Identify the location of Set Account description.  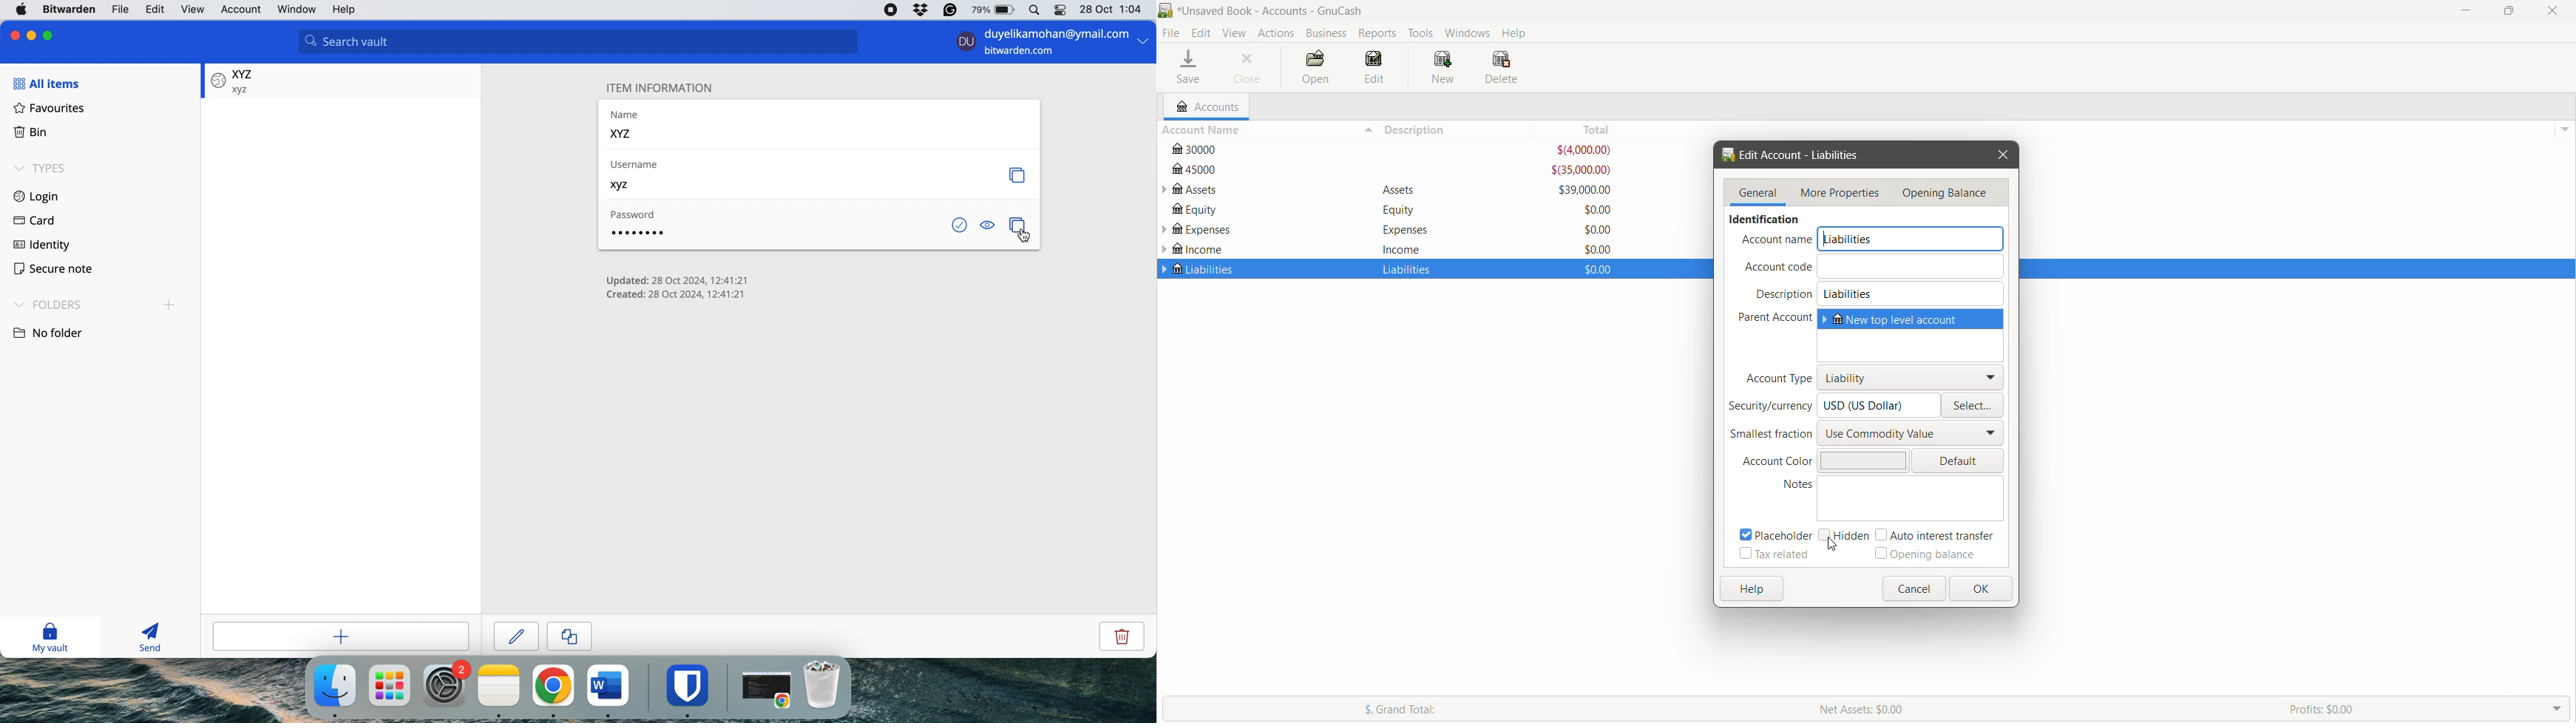
(1912, 293).